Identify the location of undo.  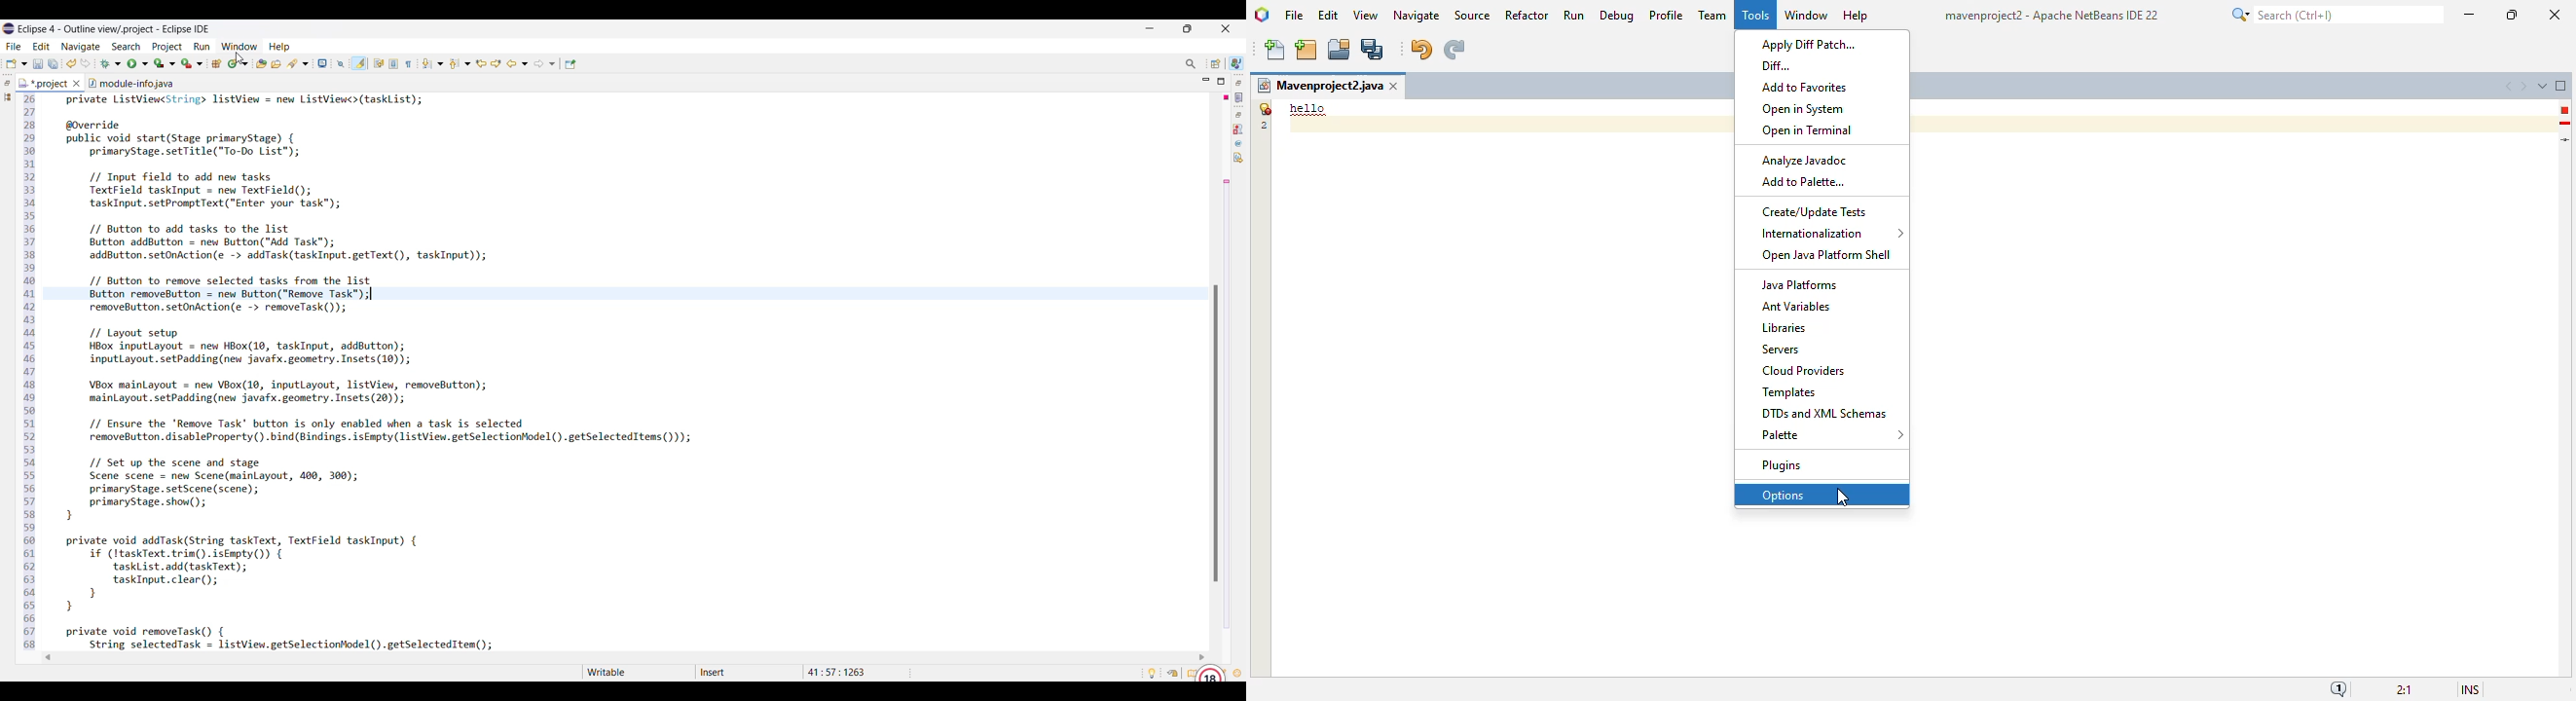
(1420, 50).